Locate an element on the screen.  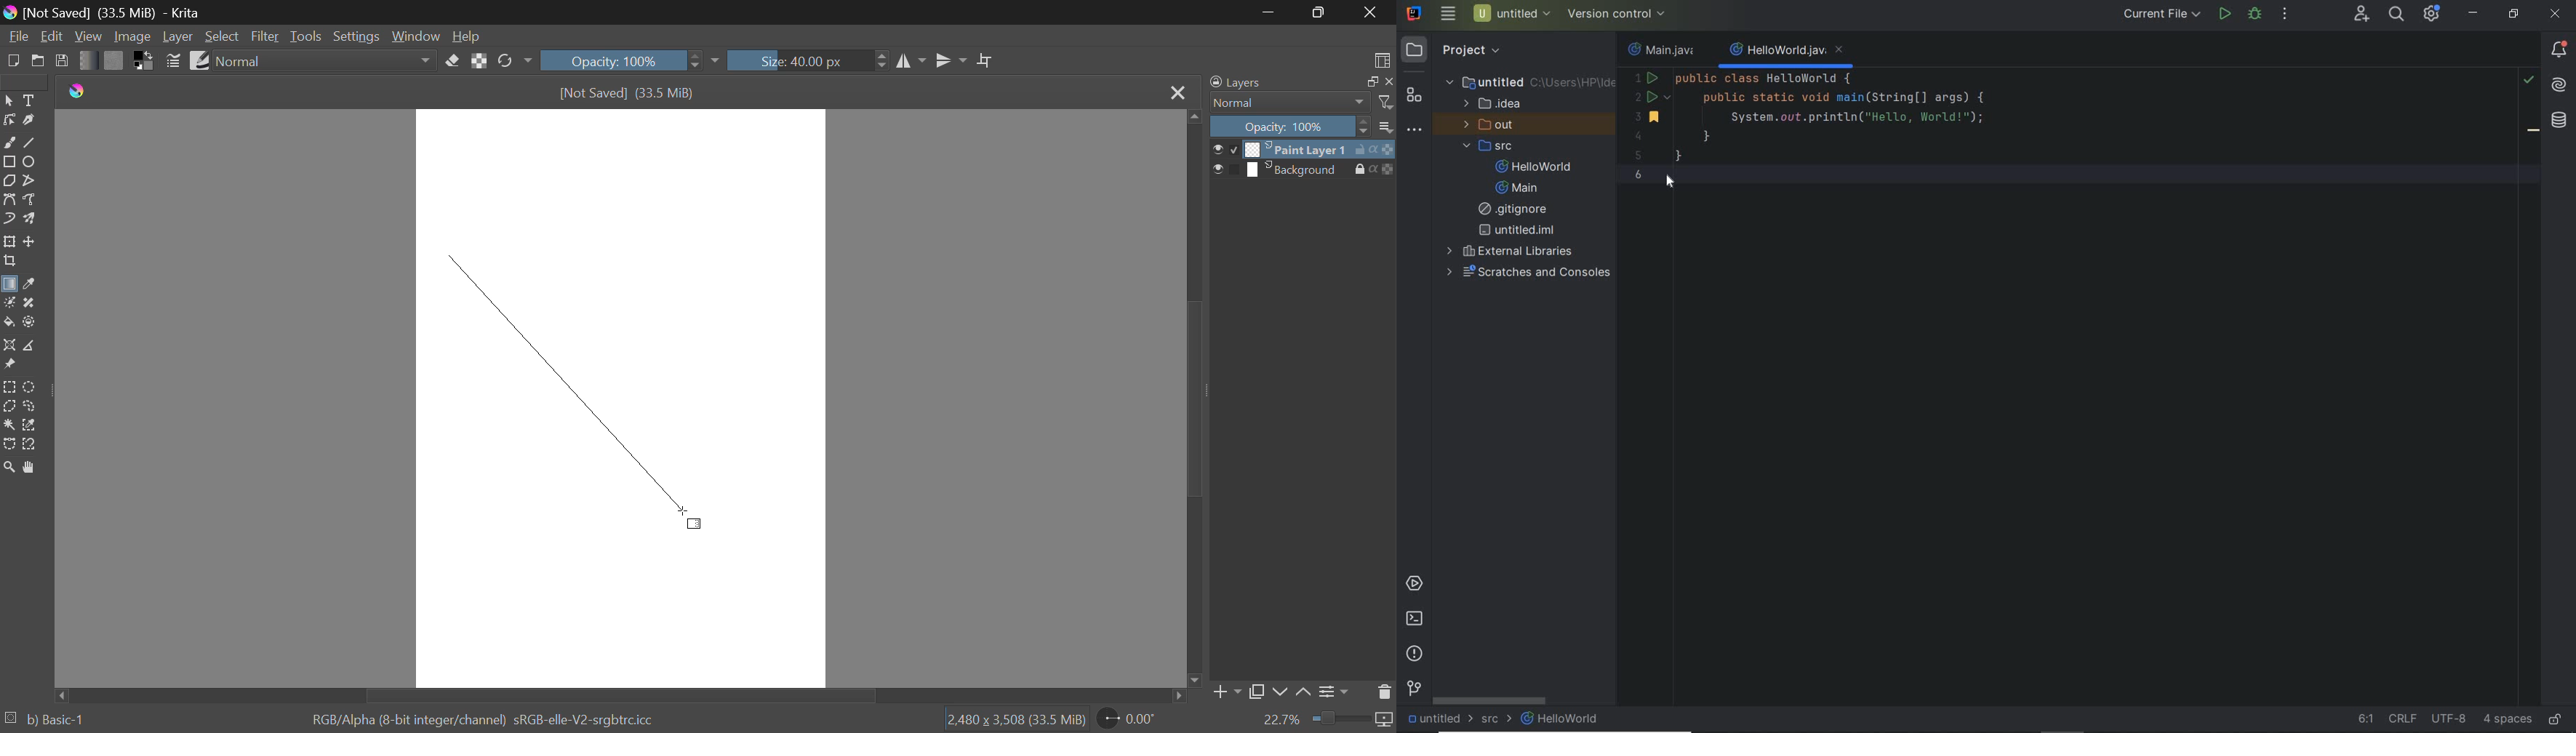
Notifications is located at coordinates (2559, 51).